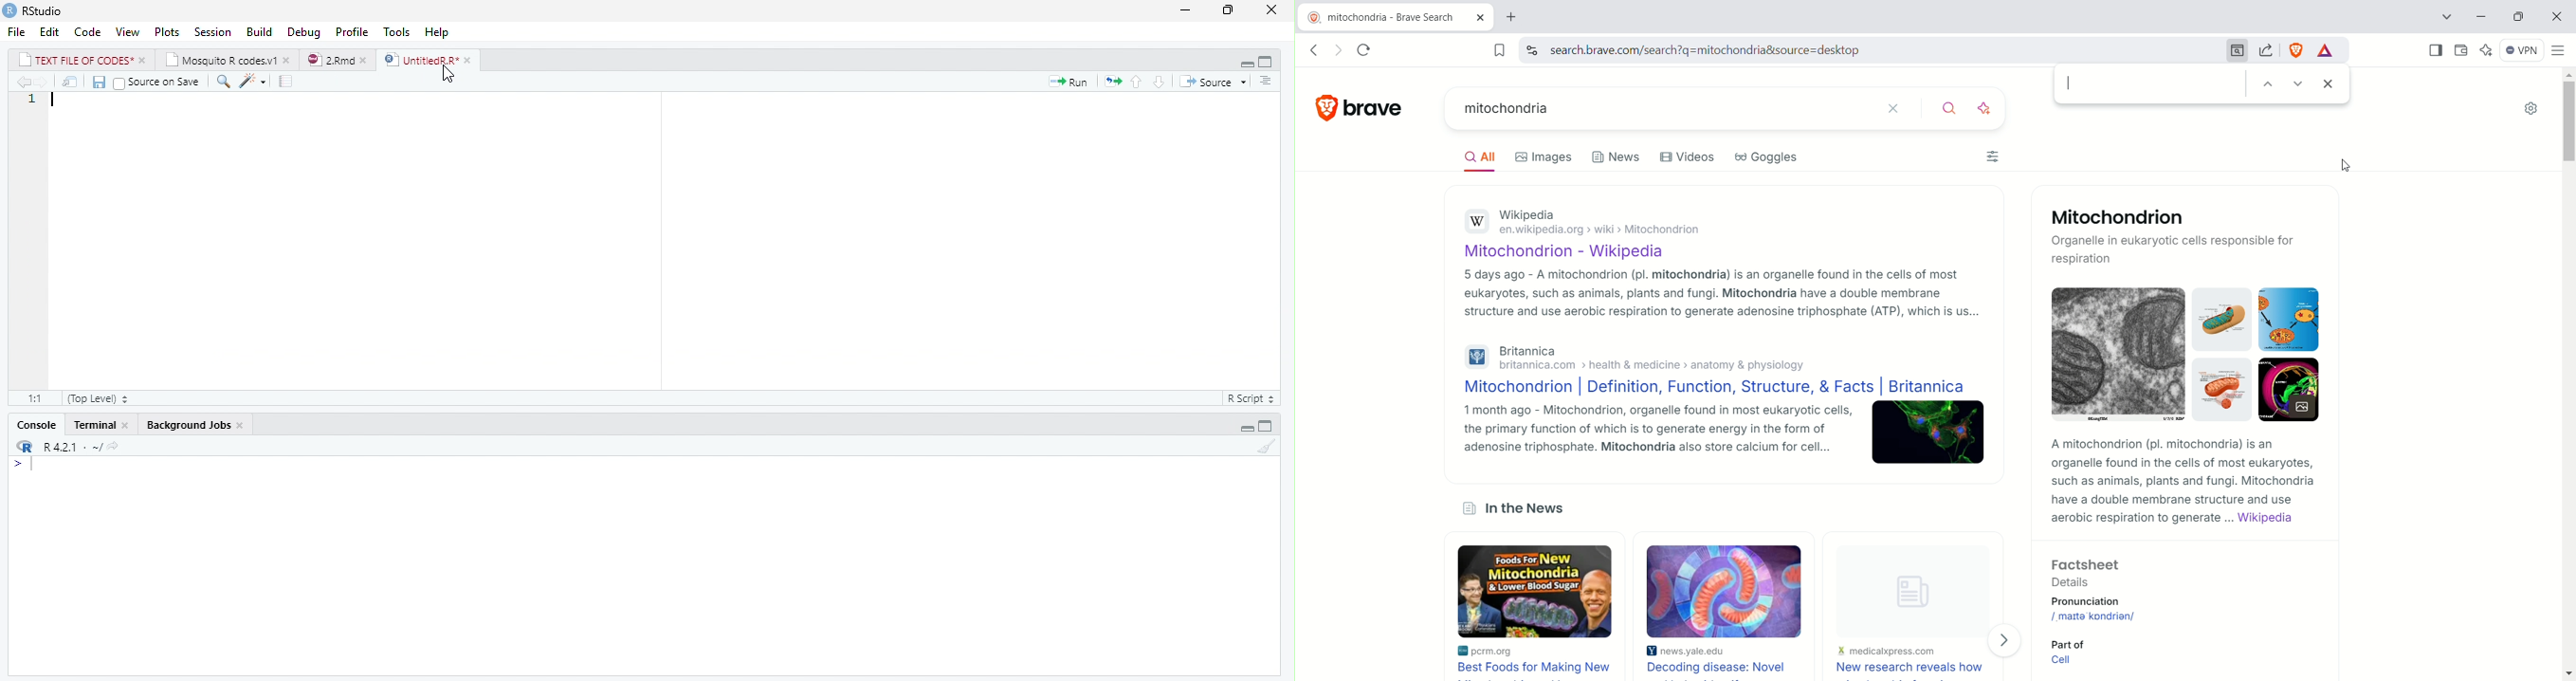  I want to click on Organelle in eukaryotic cells responsible for respiration, so click(2178, 249).